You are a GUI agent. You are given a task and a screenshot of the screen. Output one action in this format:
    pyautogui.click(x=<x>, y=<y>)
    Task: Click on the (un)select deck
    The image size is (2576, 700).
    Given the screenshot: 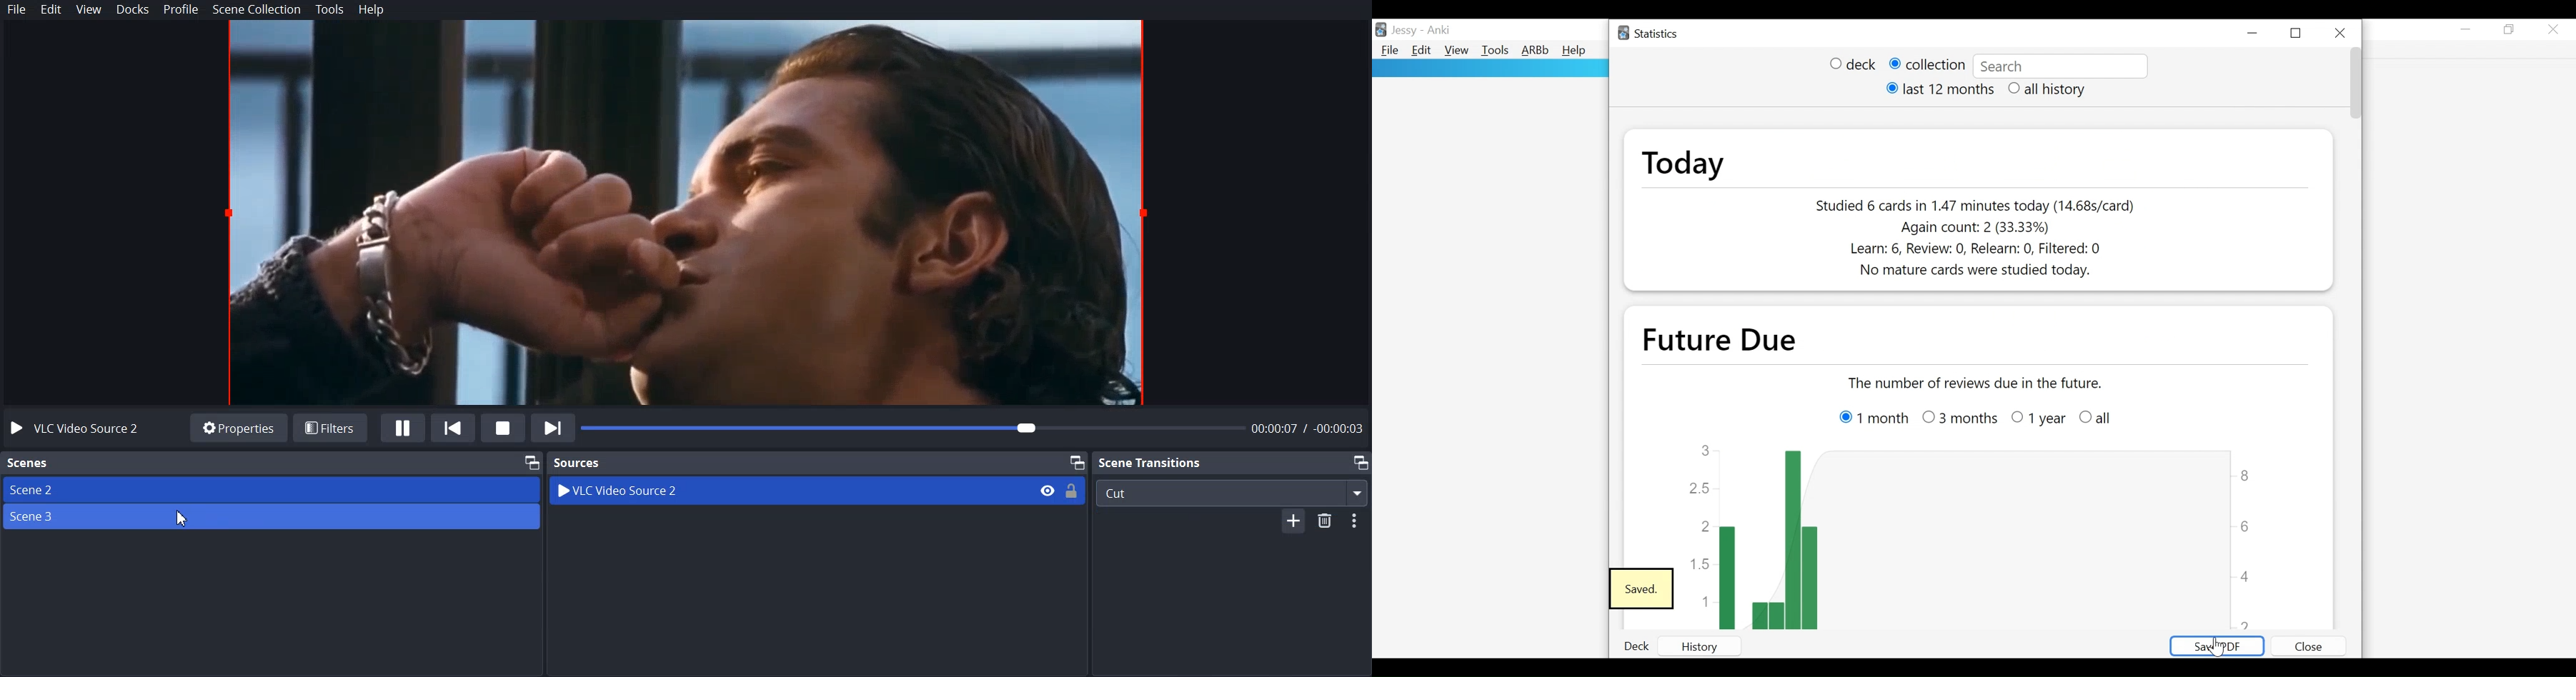 What is the action you would take?
    pyautogui.click(x=1852, y=65)
    